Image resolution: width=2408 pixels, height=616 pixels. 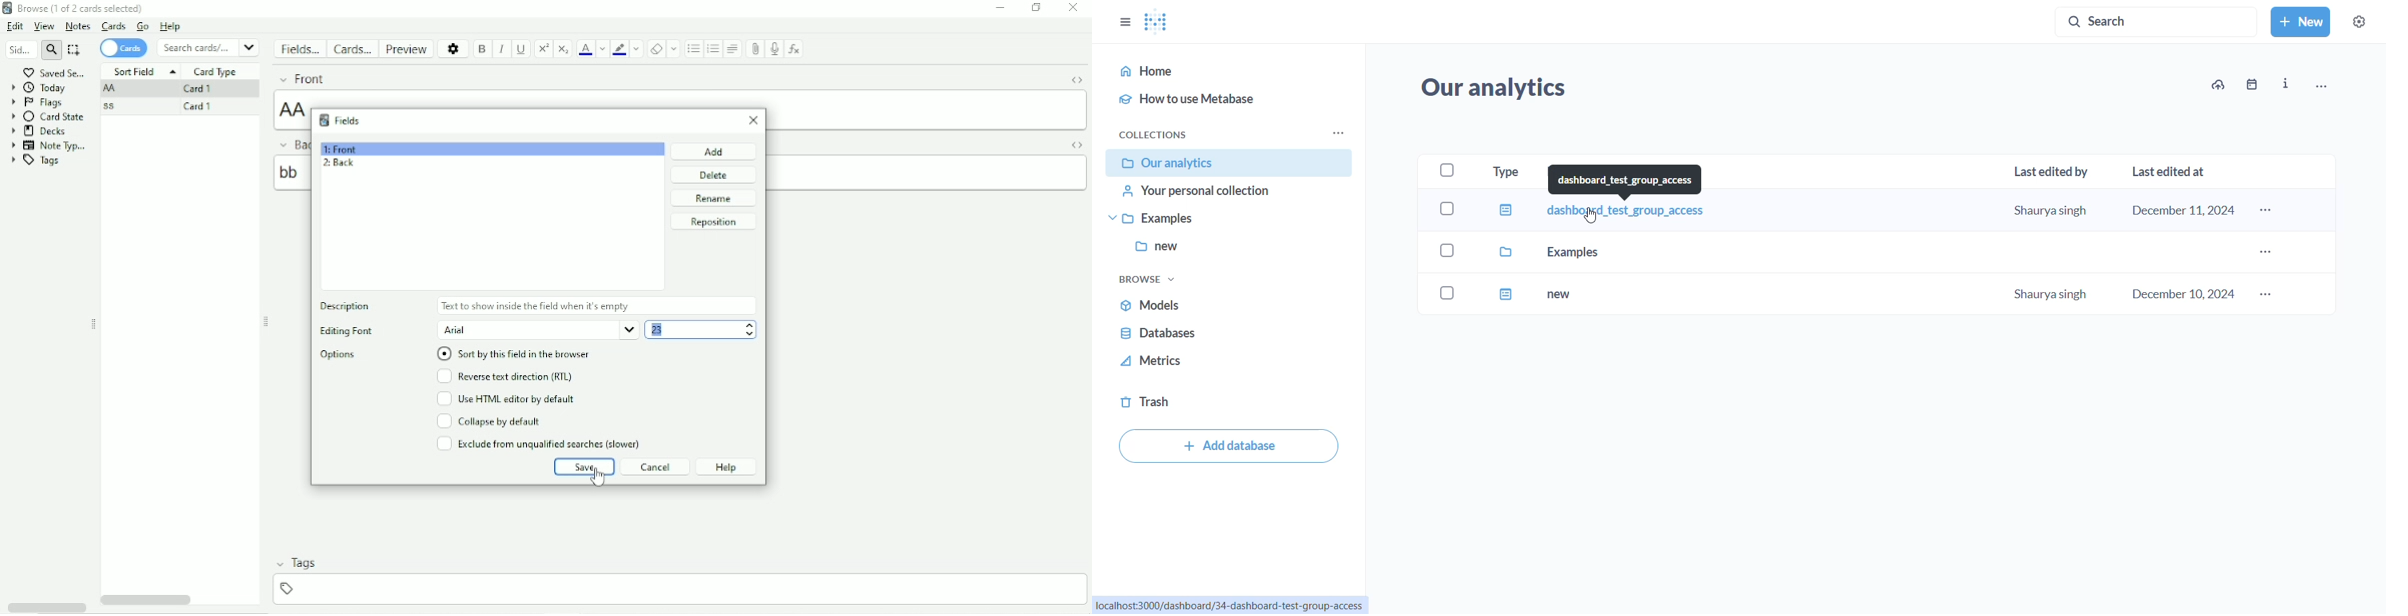 I want to click on Card Type, so click(x=217, y=72).